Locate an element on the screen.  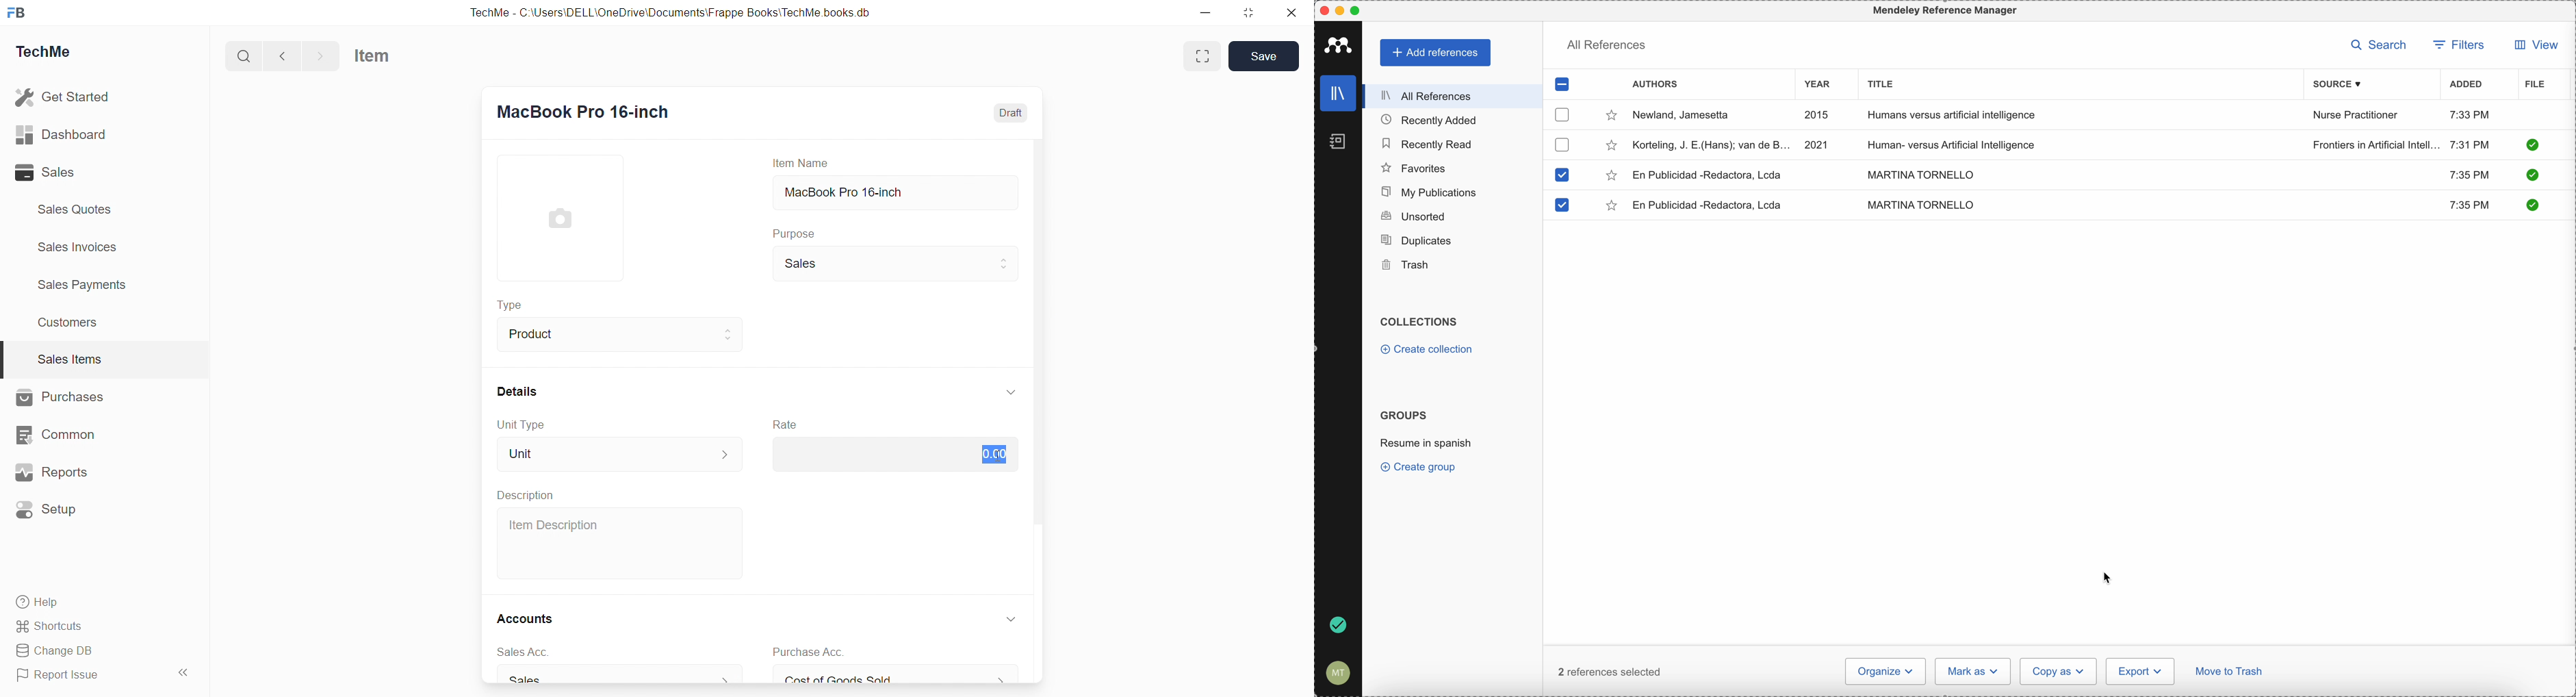
export is located at coordinates (2140, 671).